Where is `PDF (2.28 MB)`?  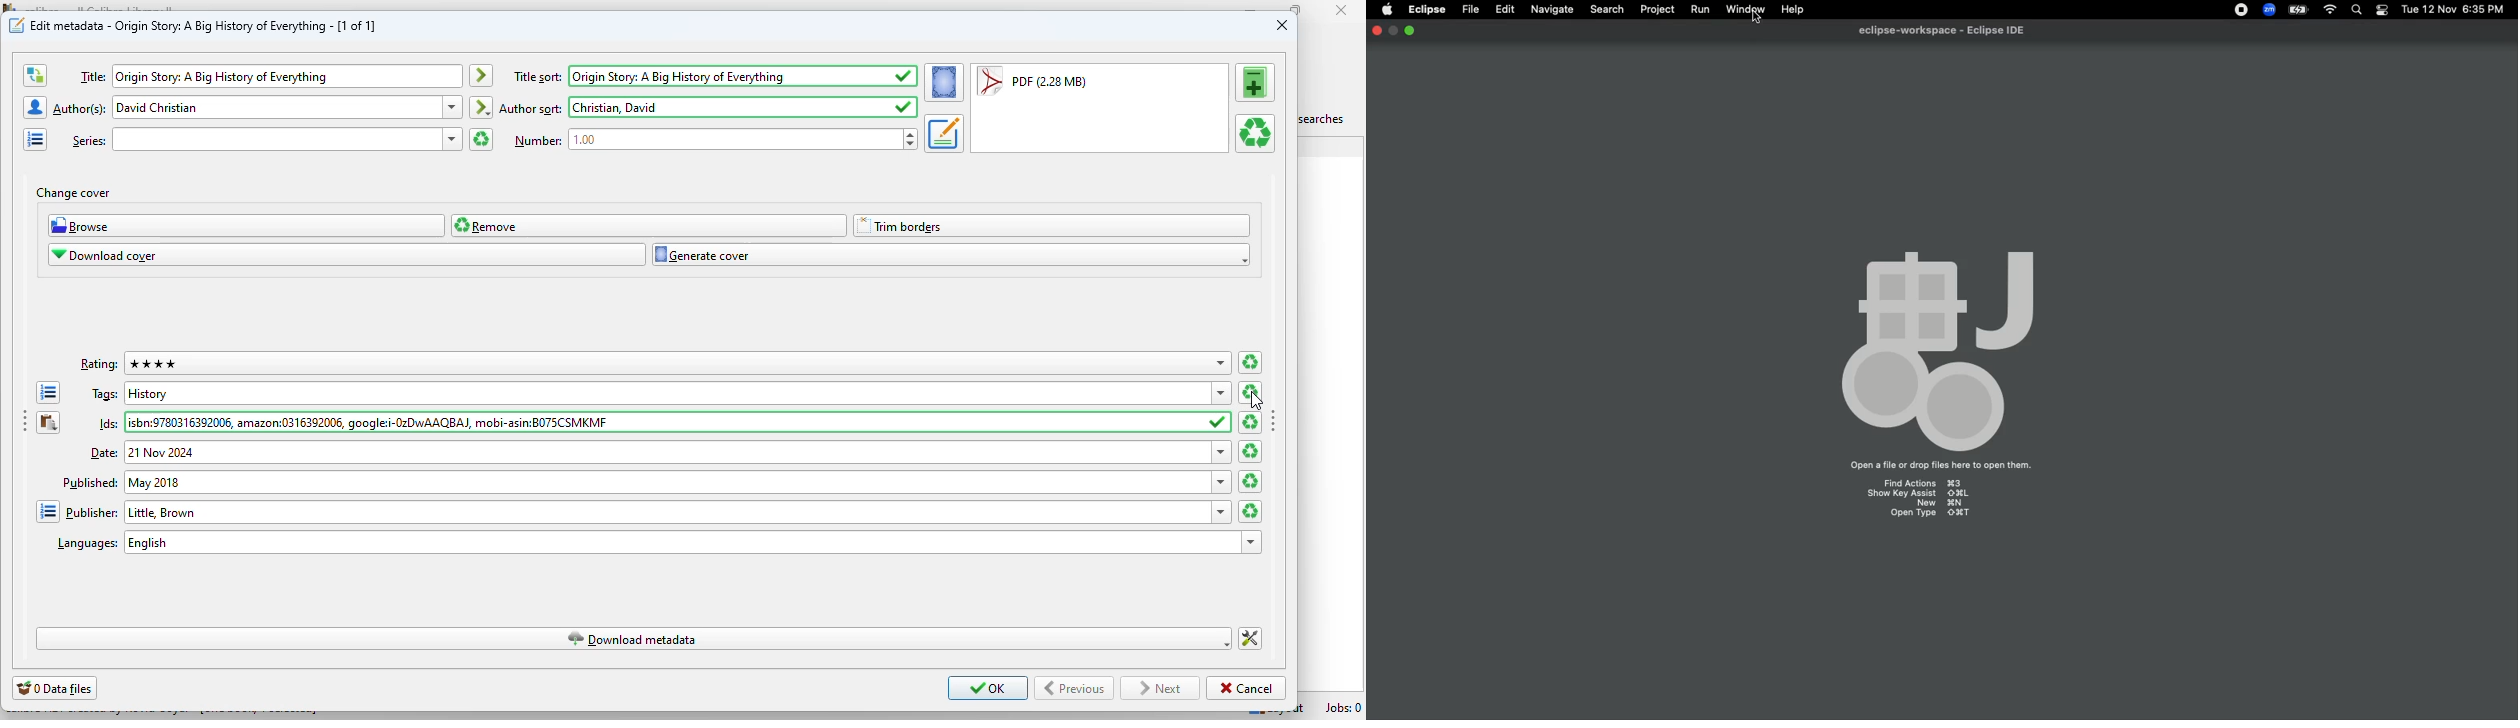
PDF (2.28 MB) is located at coordinates (1032, 80).